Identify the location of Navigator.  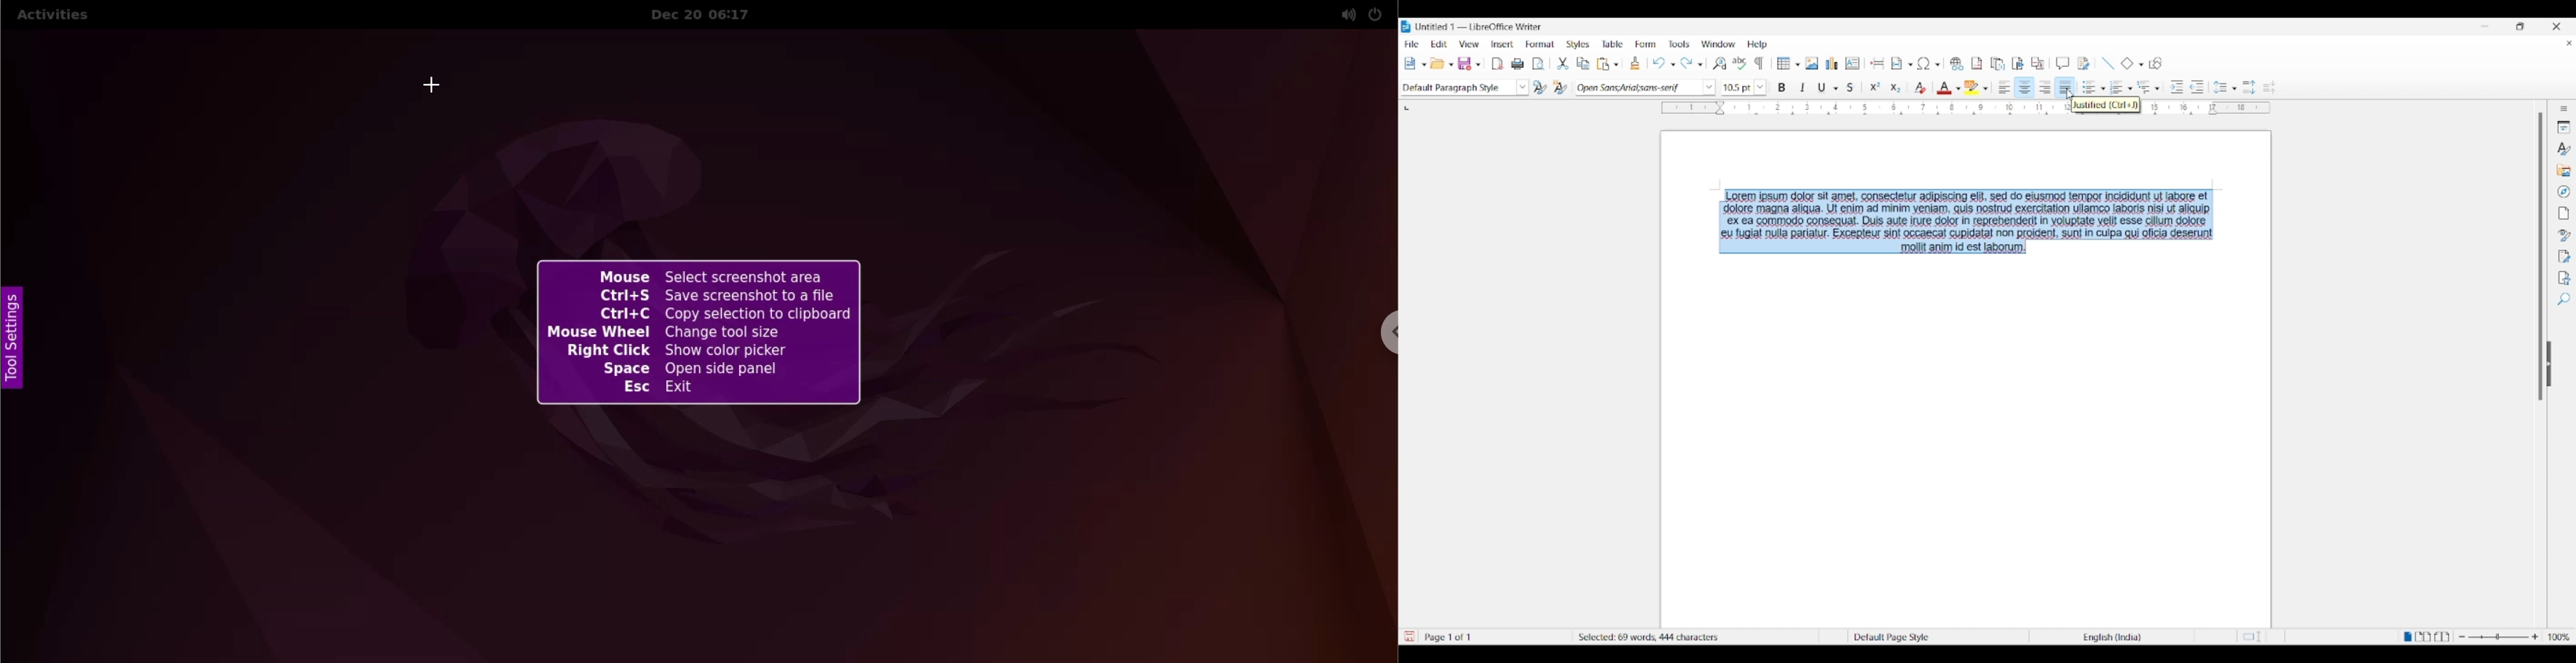
(2564, 192).